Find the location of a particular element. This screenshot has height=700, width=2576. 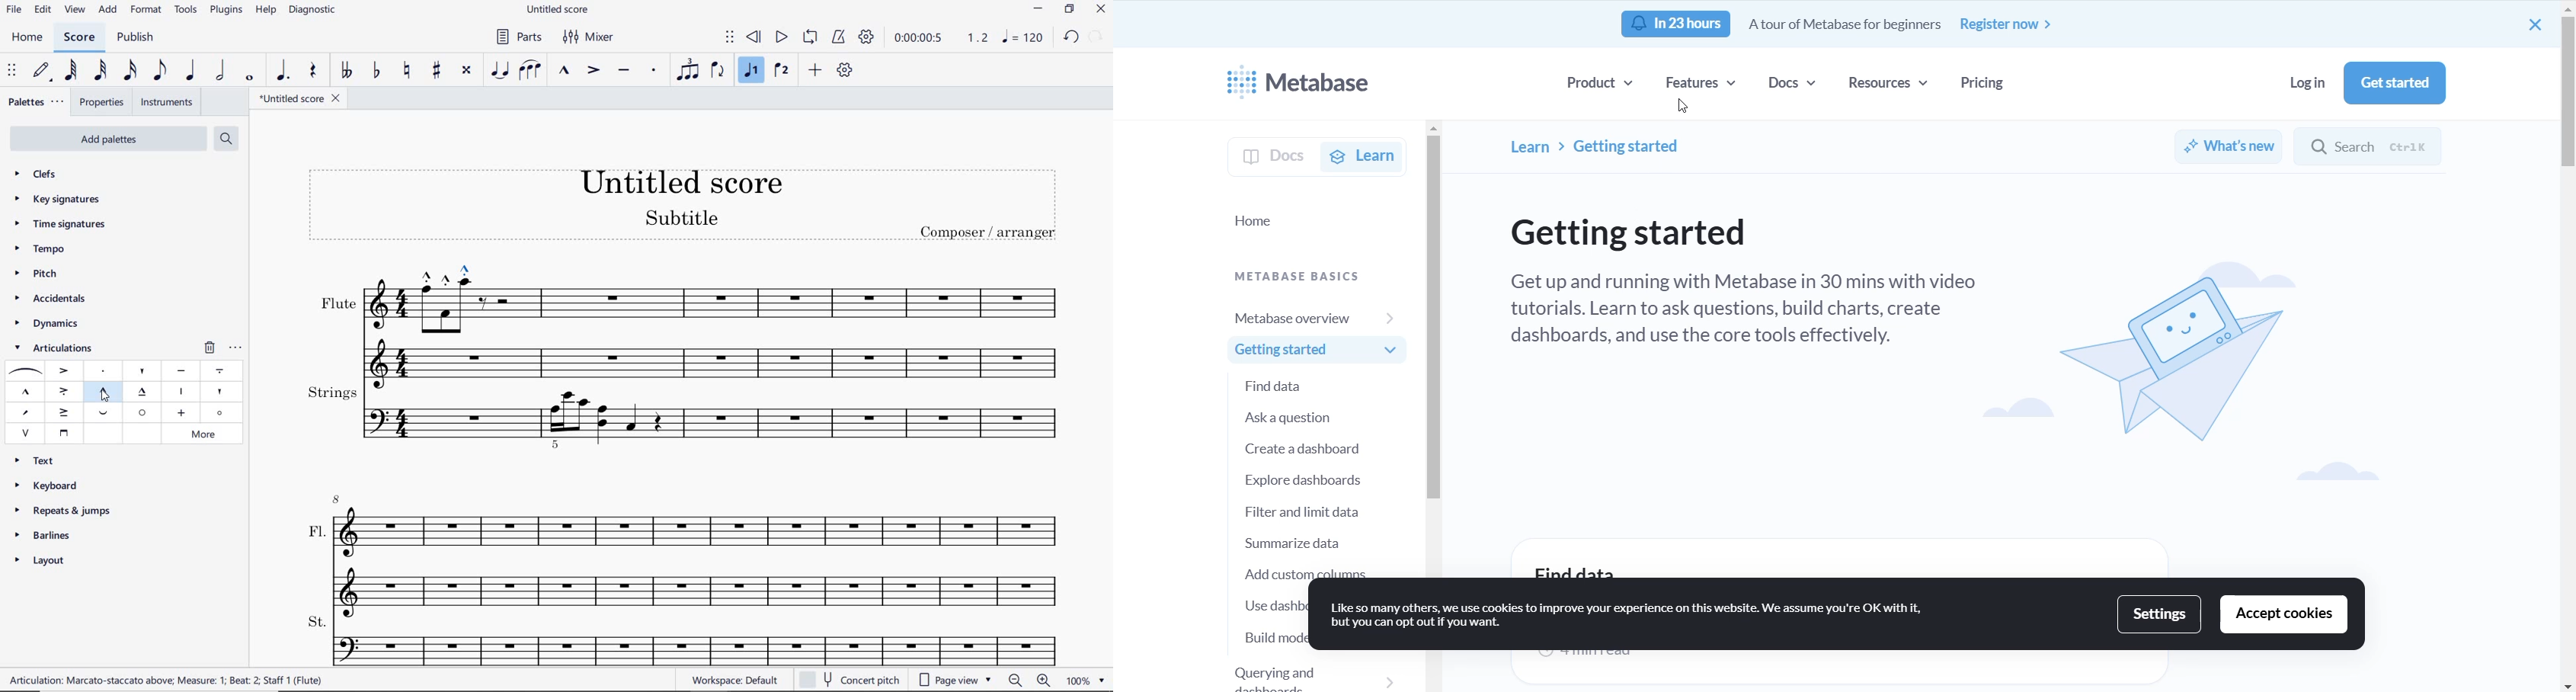

PLUGINS is located at coordinates (227, 11).